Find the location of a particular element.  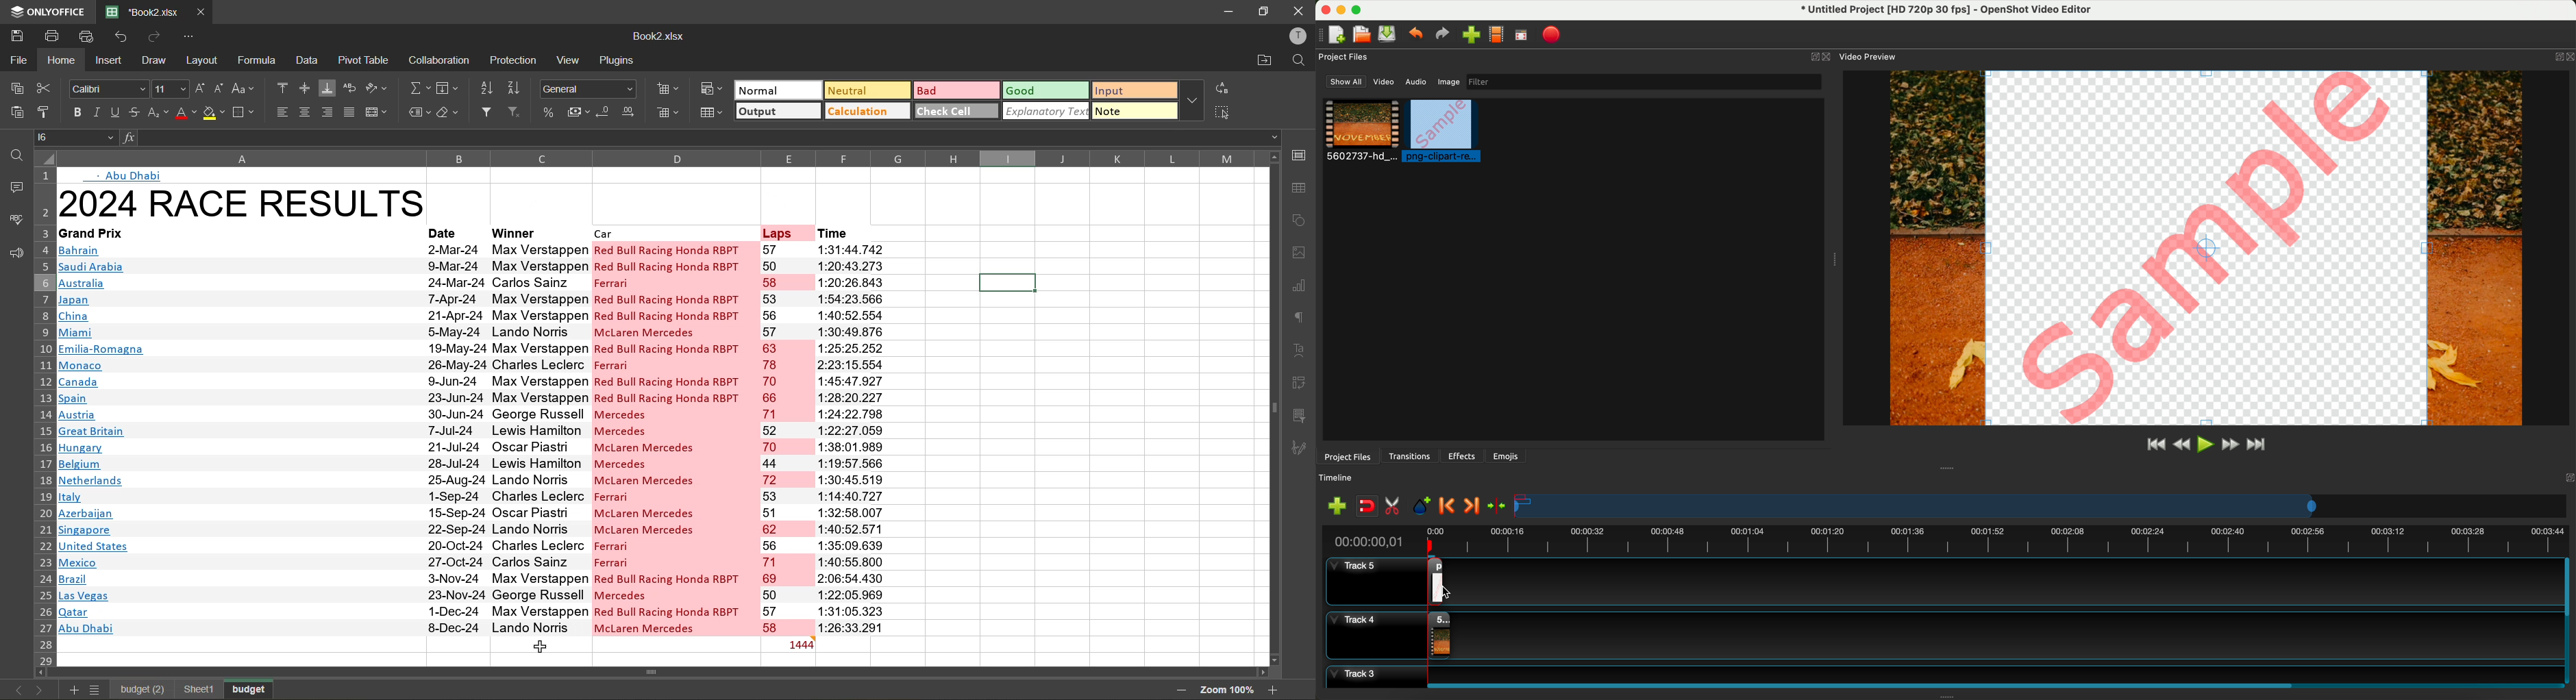

increase decimal is located at coordinates (632, 112).